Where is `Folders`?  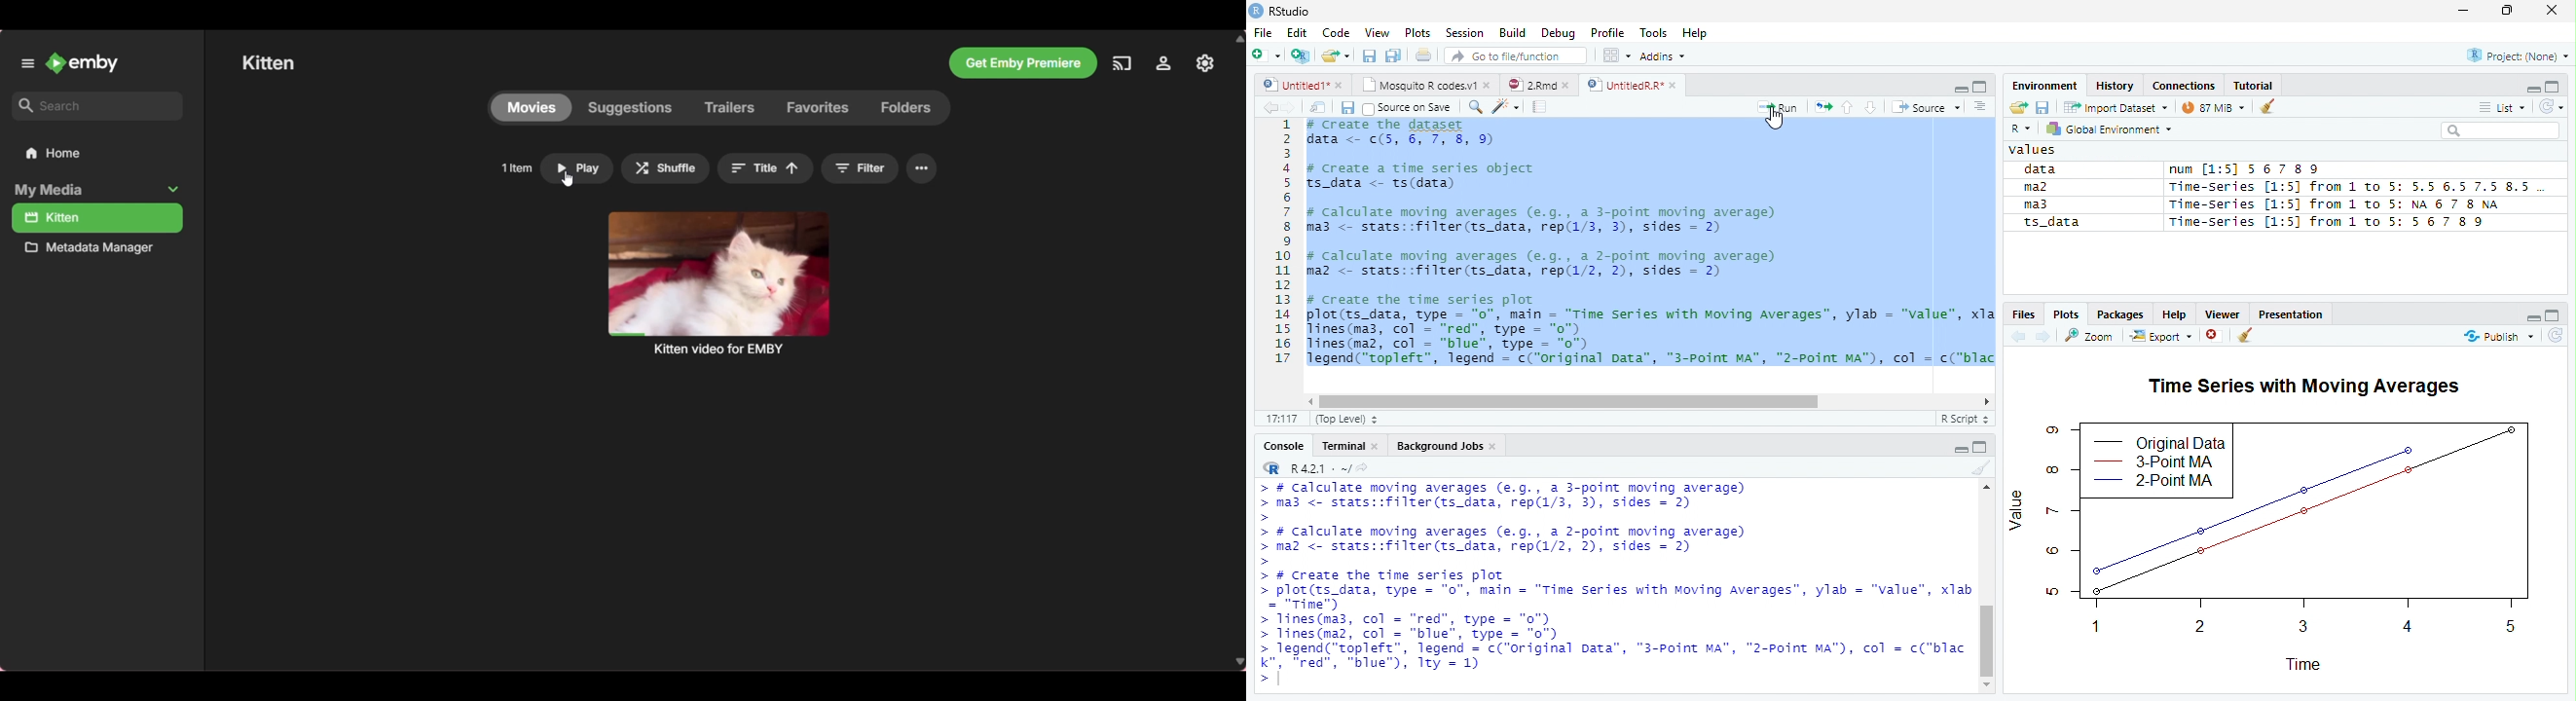
Folders is located at coordinates (913, 108).